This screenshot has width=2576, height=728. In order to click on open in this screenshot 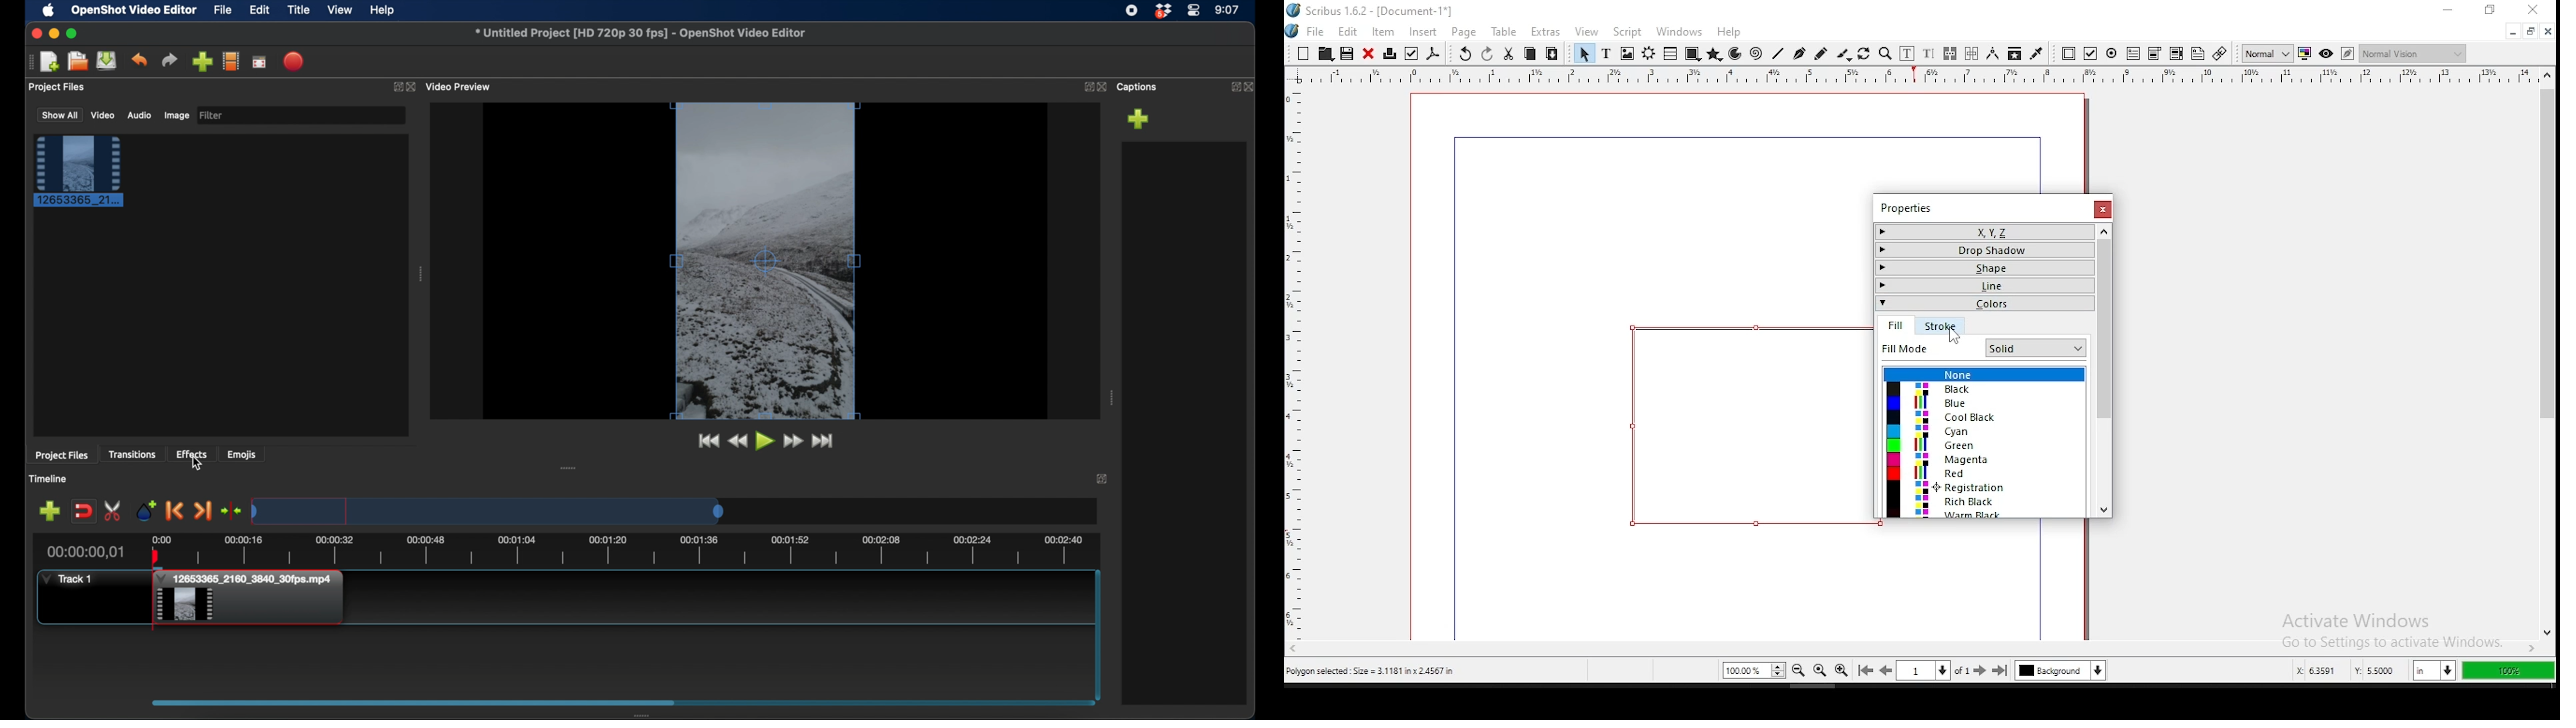, I will do `click(1324, 53)`.